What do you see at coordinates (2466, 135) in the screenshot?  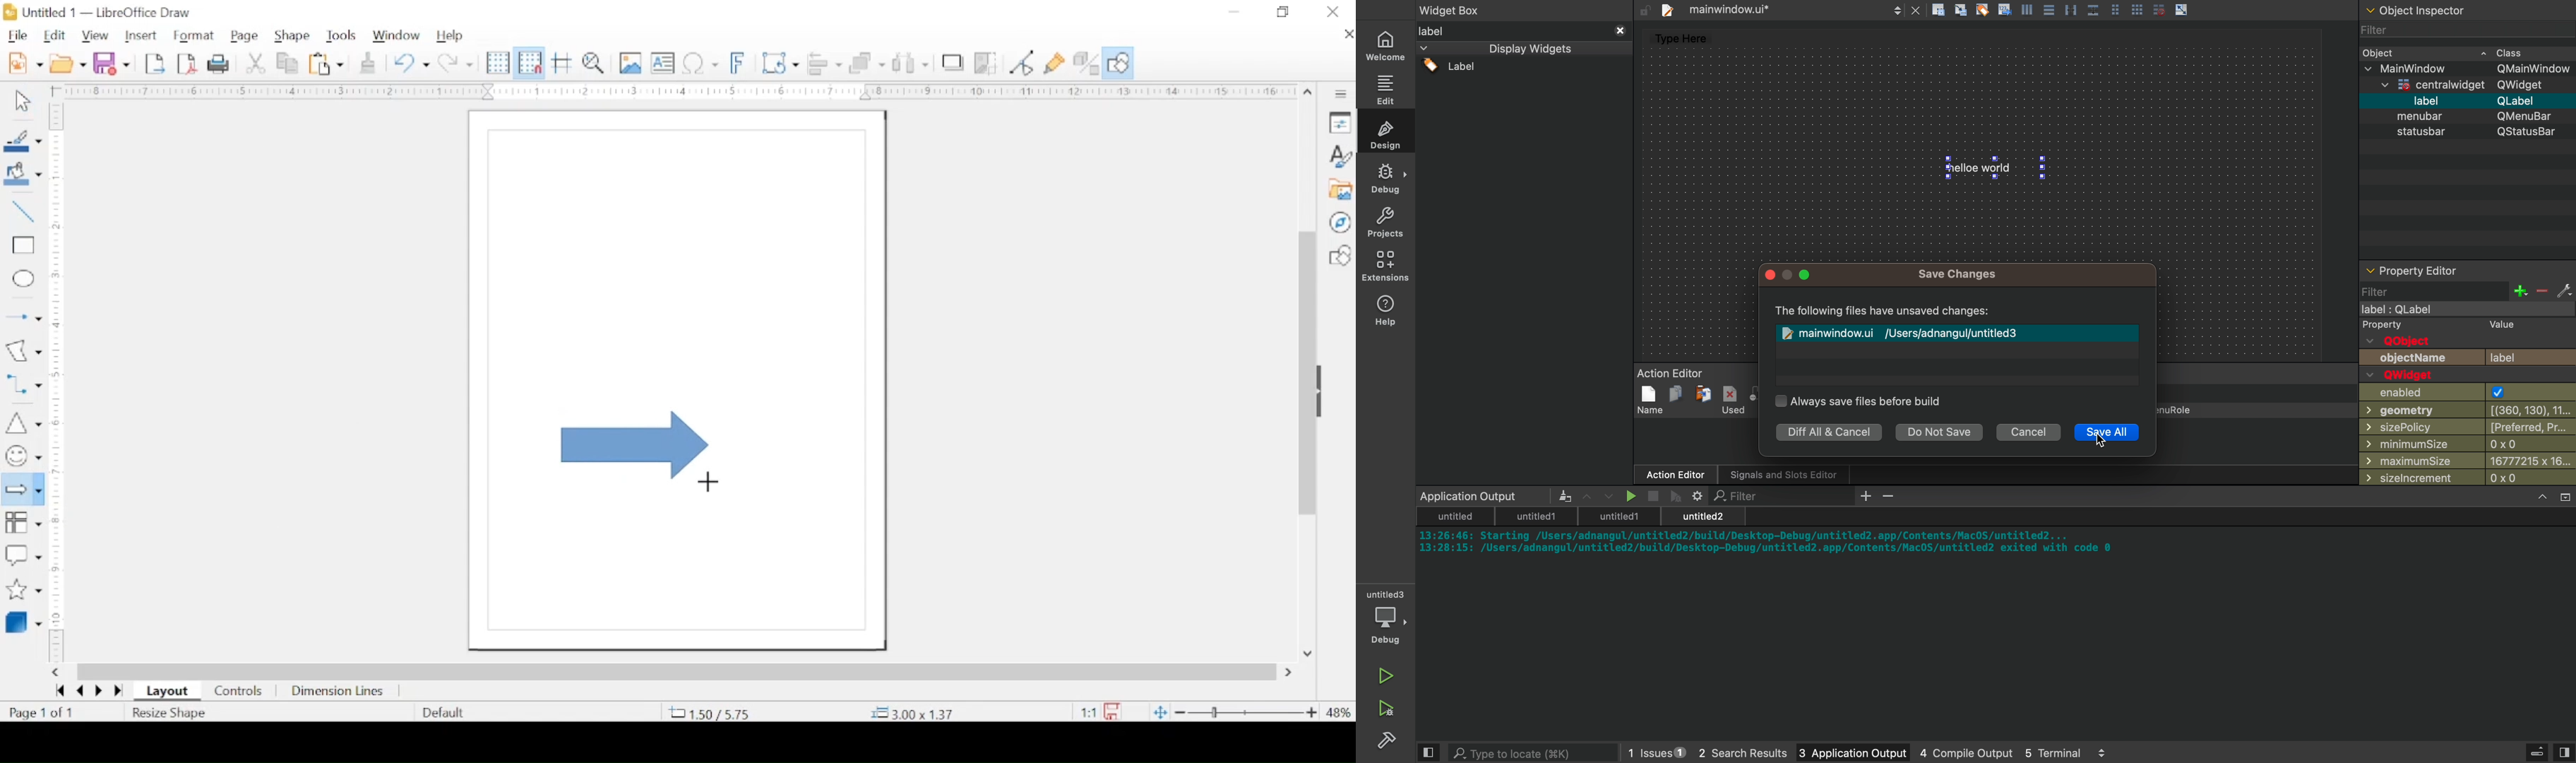 I see `statusbar` at bounding box center [2466, 135].